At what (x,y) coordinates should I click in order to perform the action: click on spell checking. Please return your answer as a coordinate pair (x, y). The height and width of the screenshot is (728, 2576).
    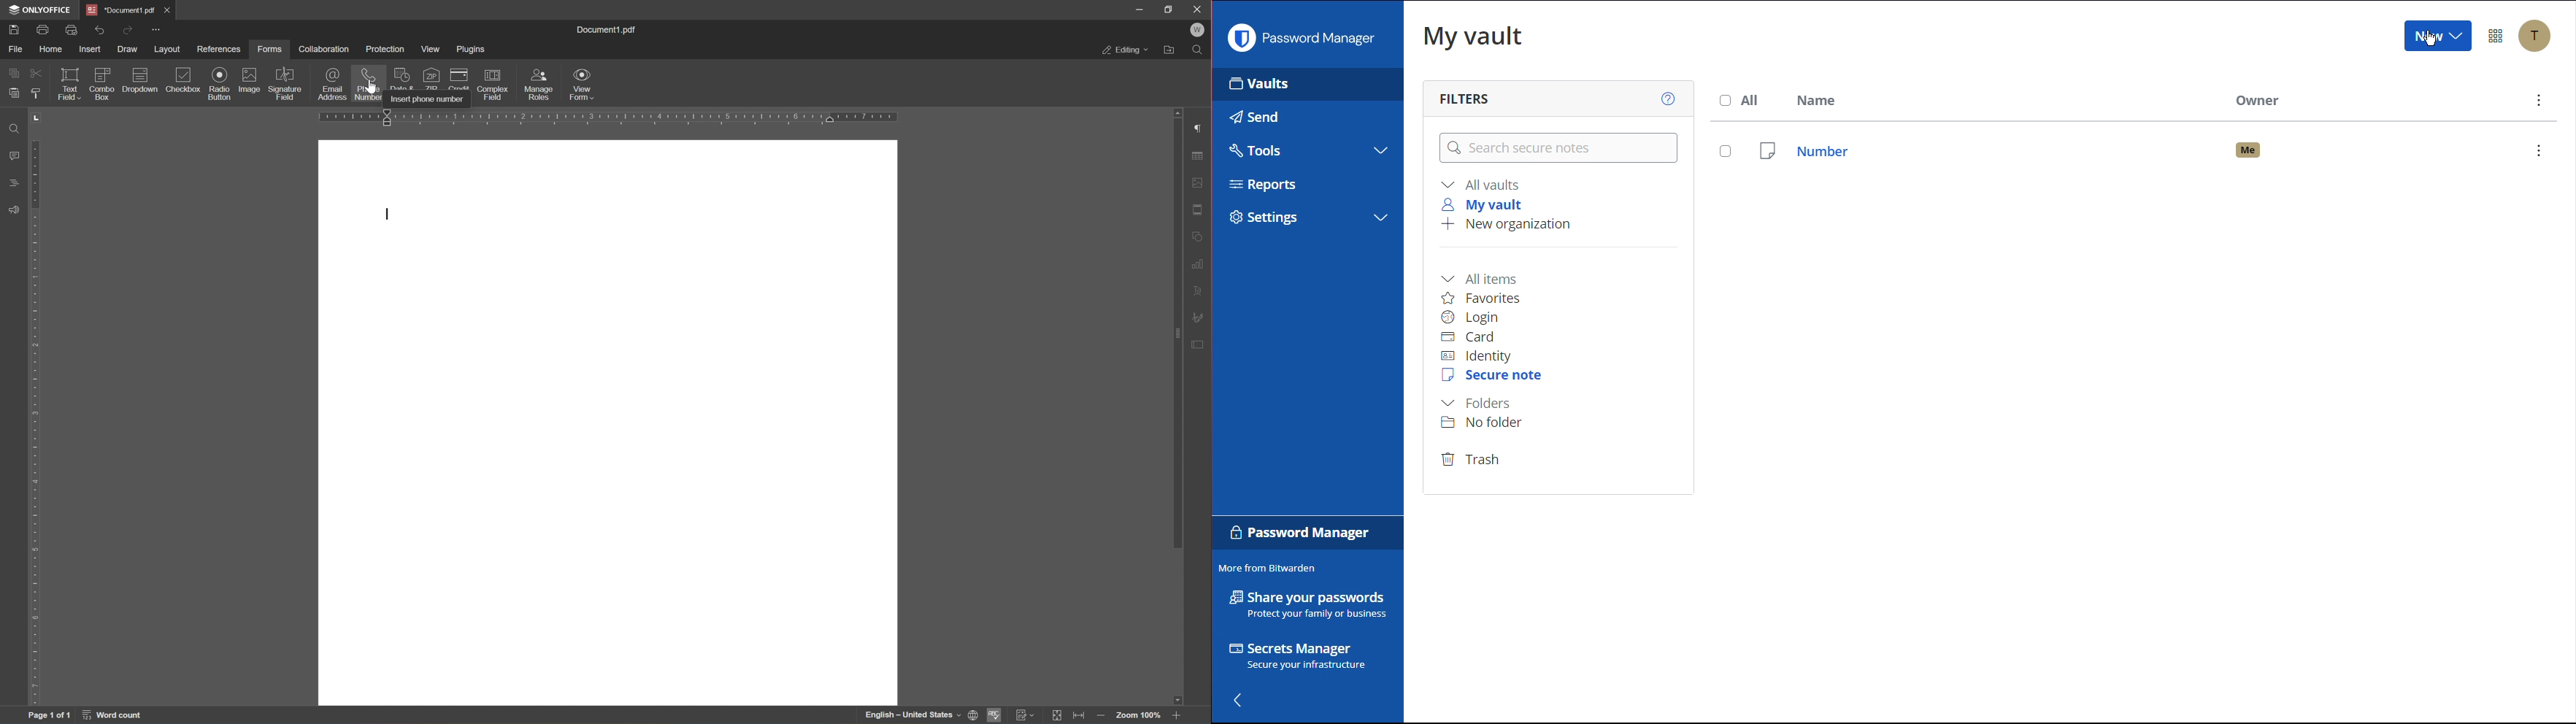
    Looking at the image, I should click on (995, 716).